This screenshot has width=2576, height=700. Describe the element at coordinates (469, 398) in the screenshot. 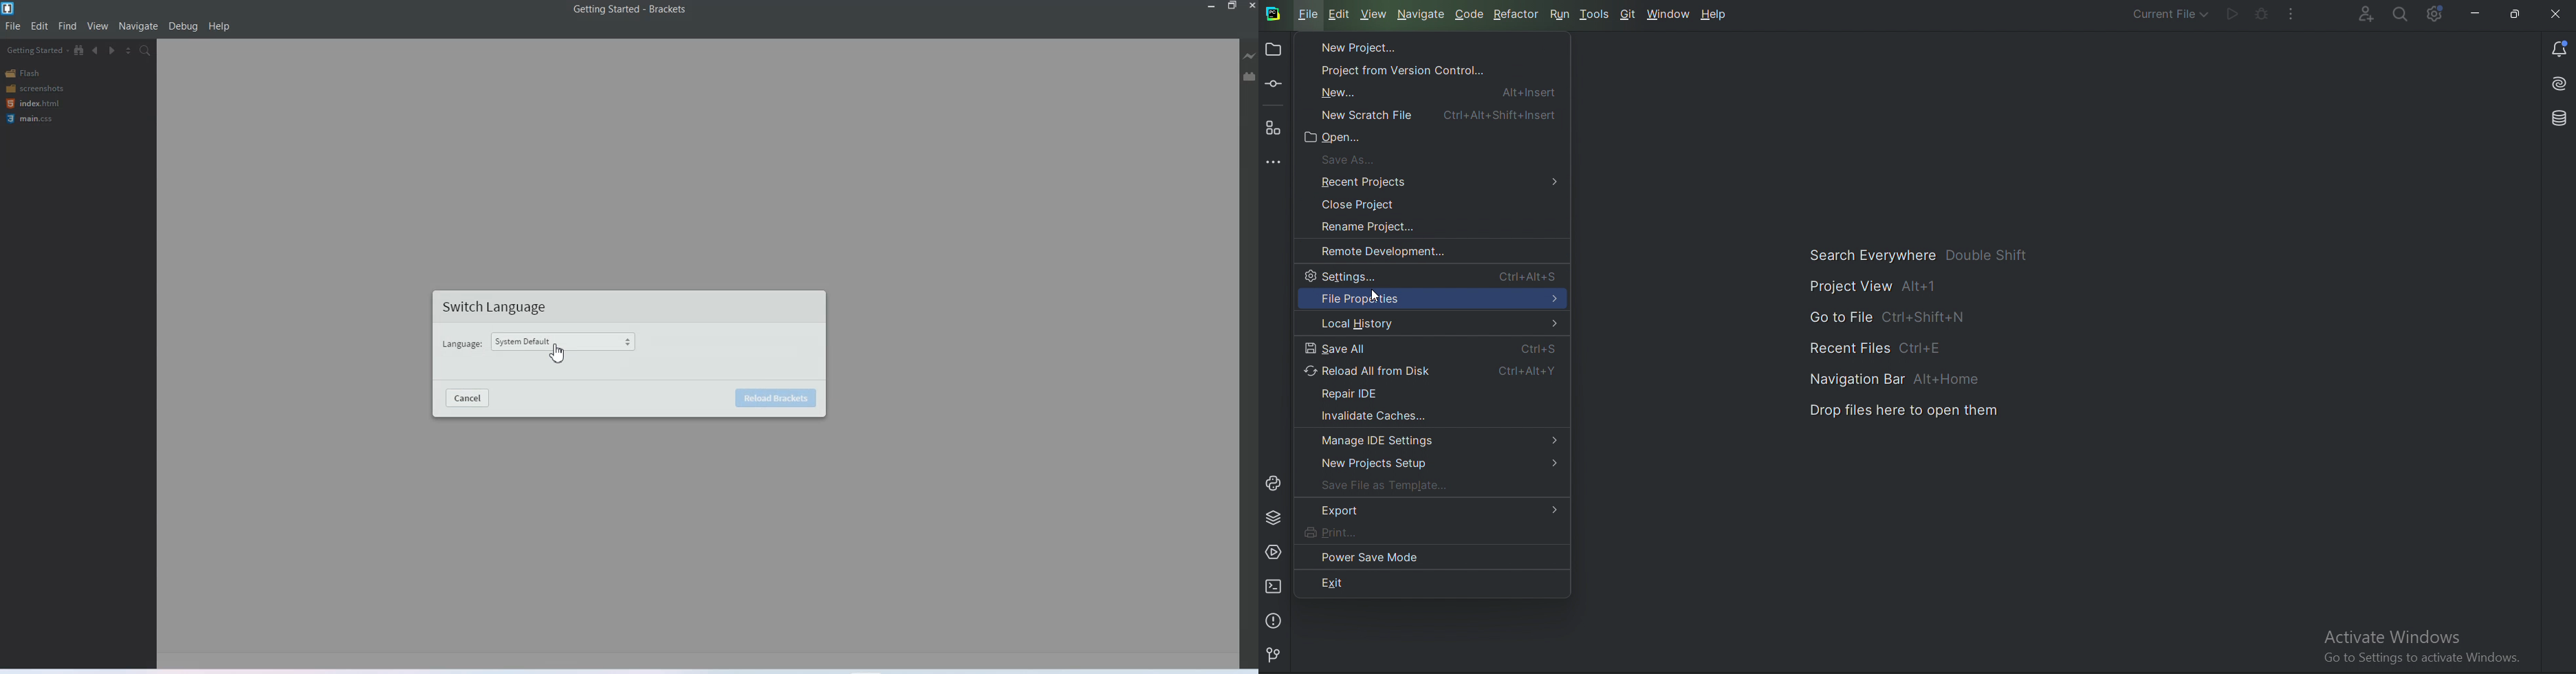

I see `cancel` at that location.